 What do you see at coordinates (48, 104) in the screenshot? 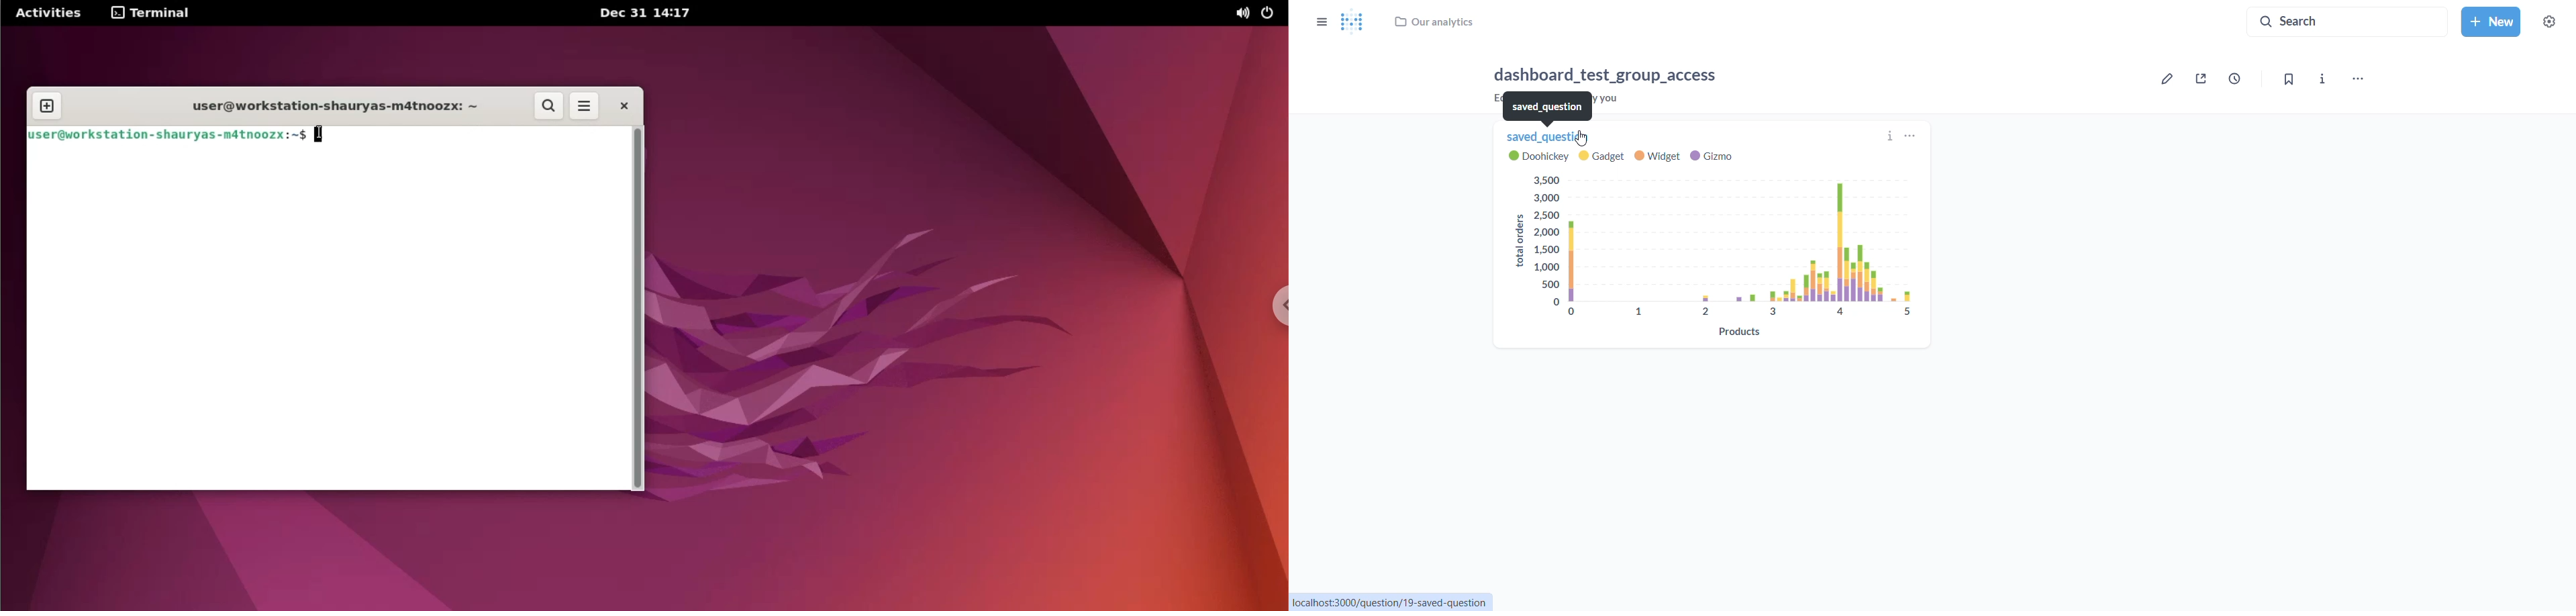
I see `new tab` at bounding box center [48, 104].